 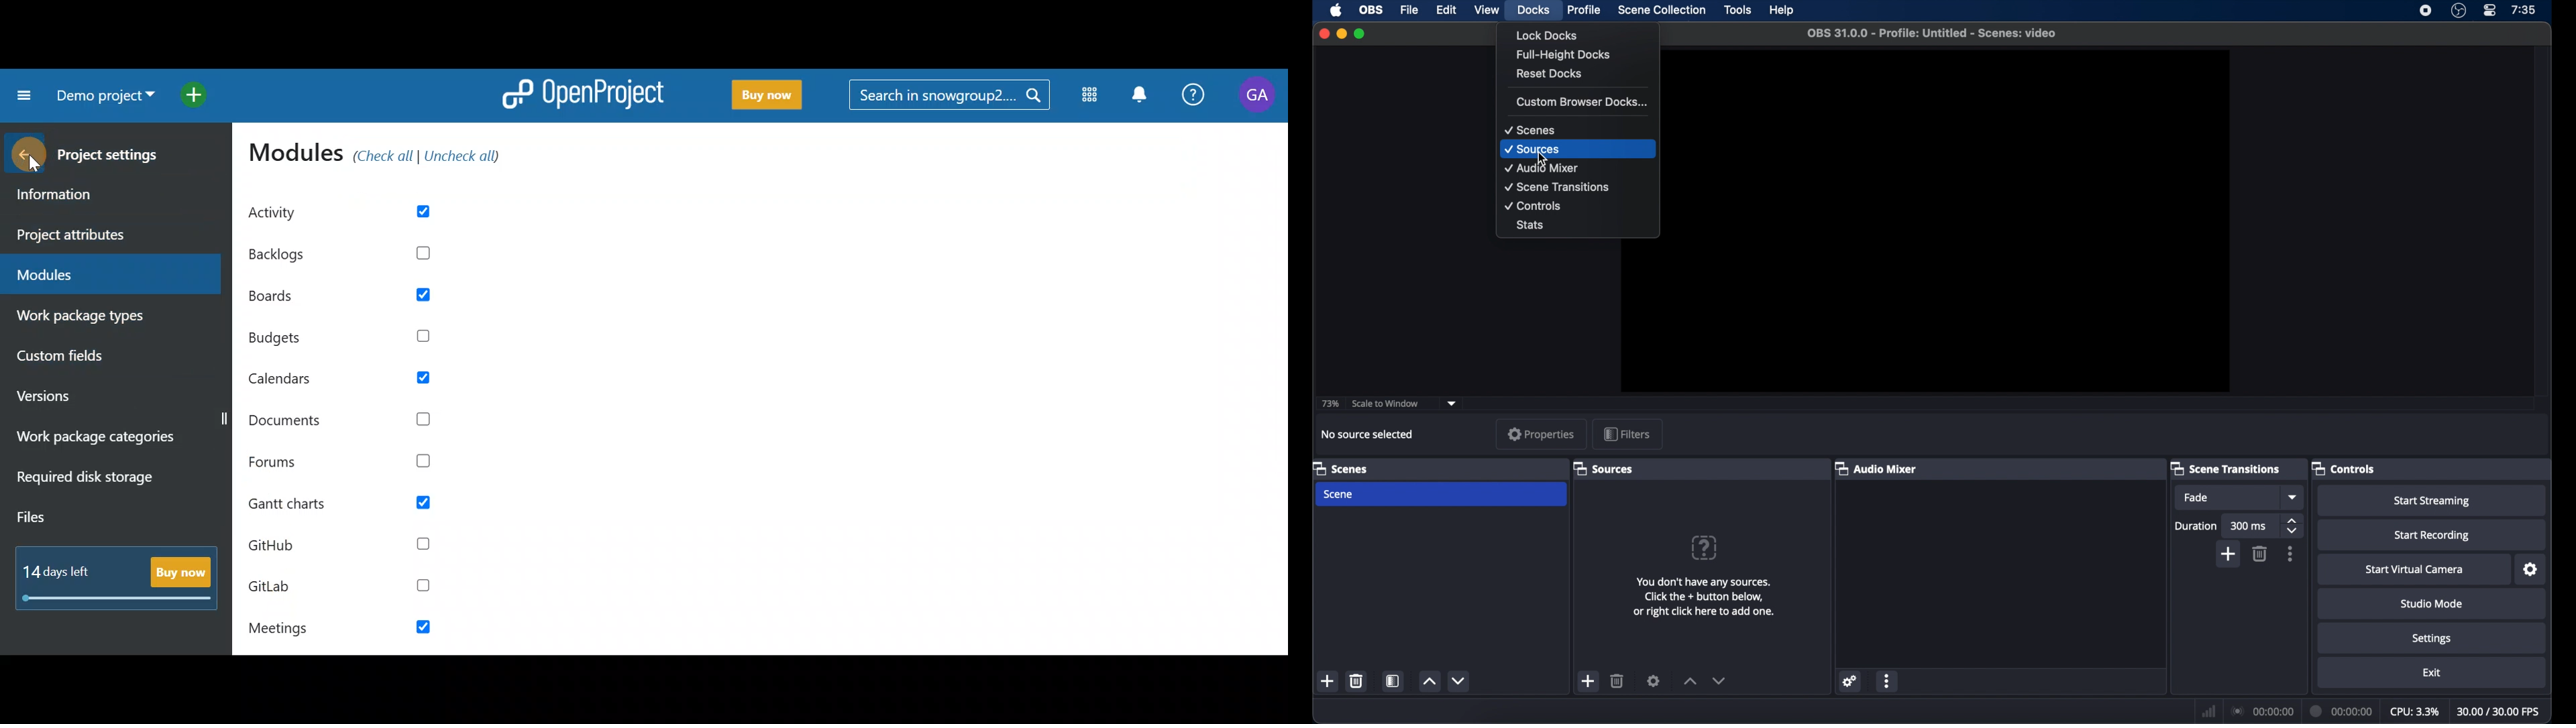 What do you see at coordinates (1328, 681) in the screenshot?
I see `add` at bounding box center [1328, 681].